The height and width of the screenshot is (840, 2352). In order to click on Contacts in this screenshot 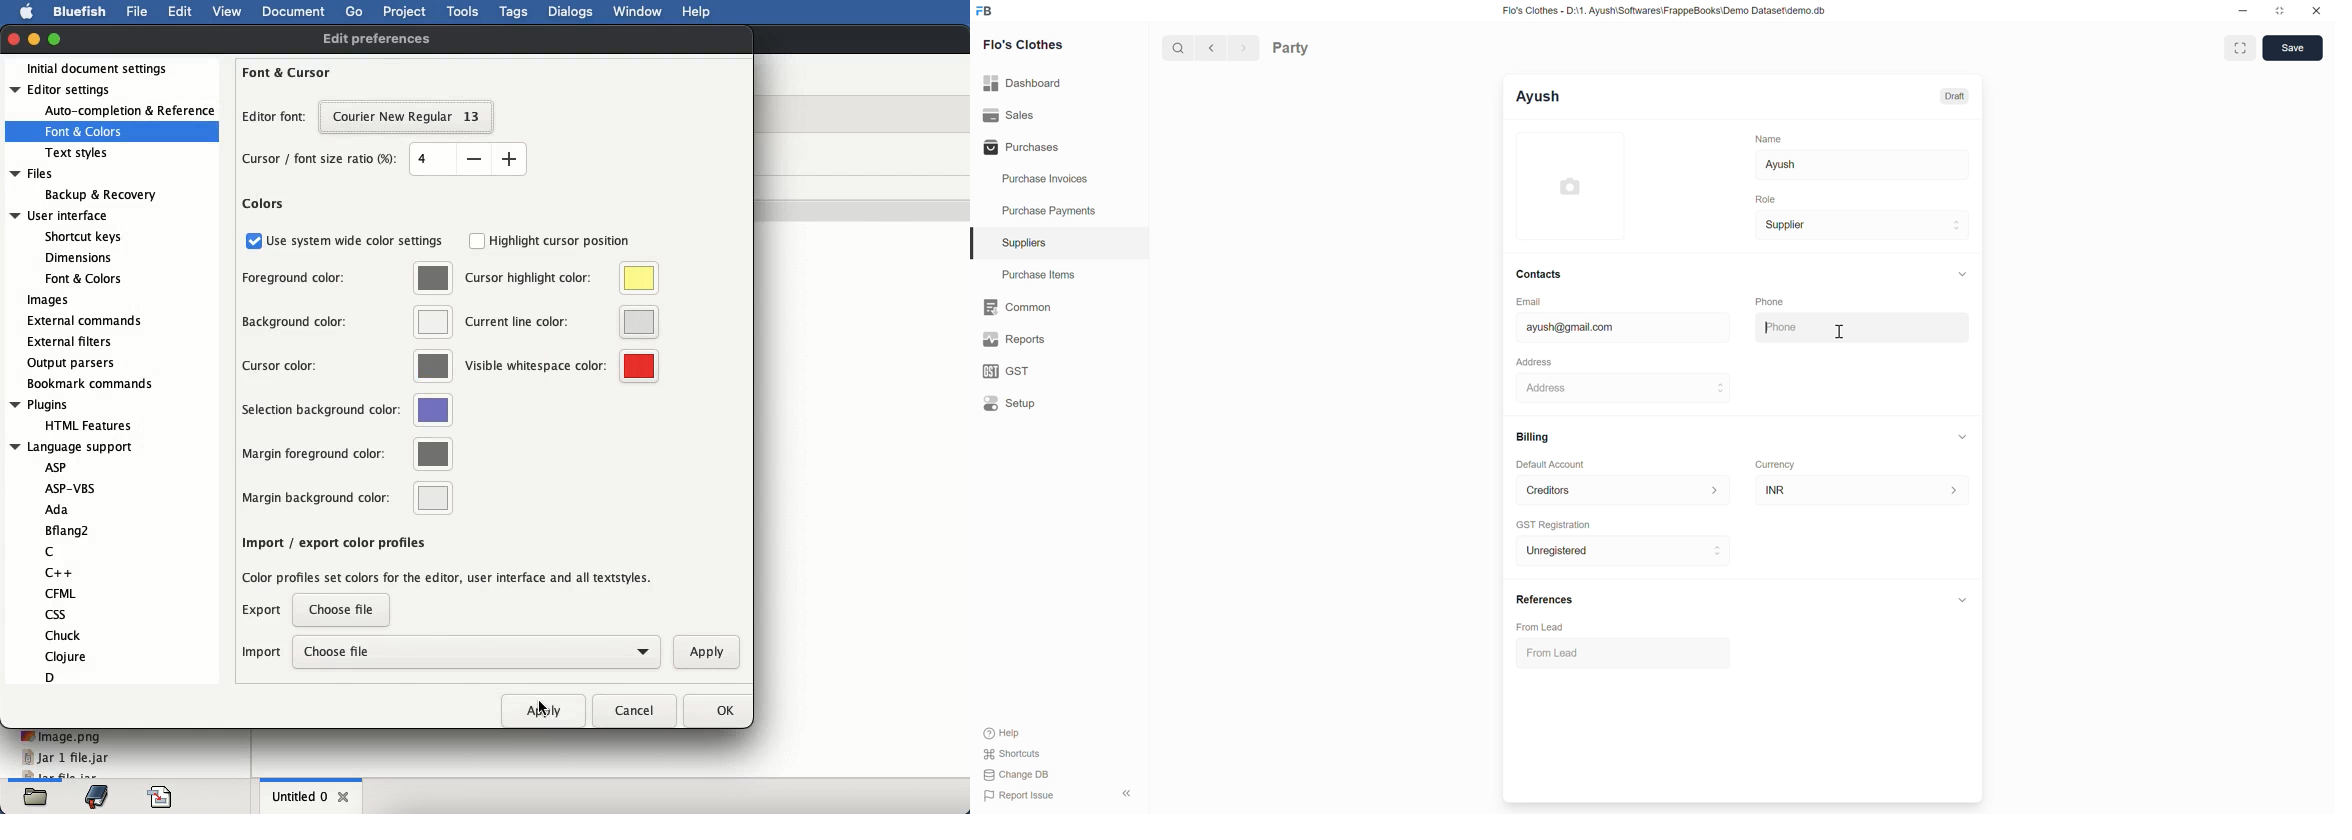, I will do `click(1539, 274)`.